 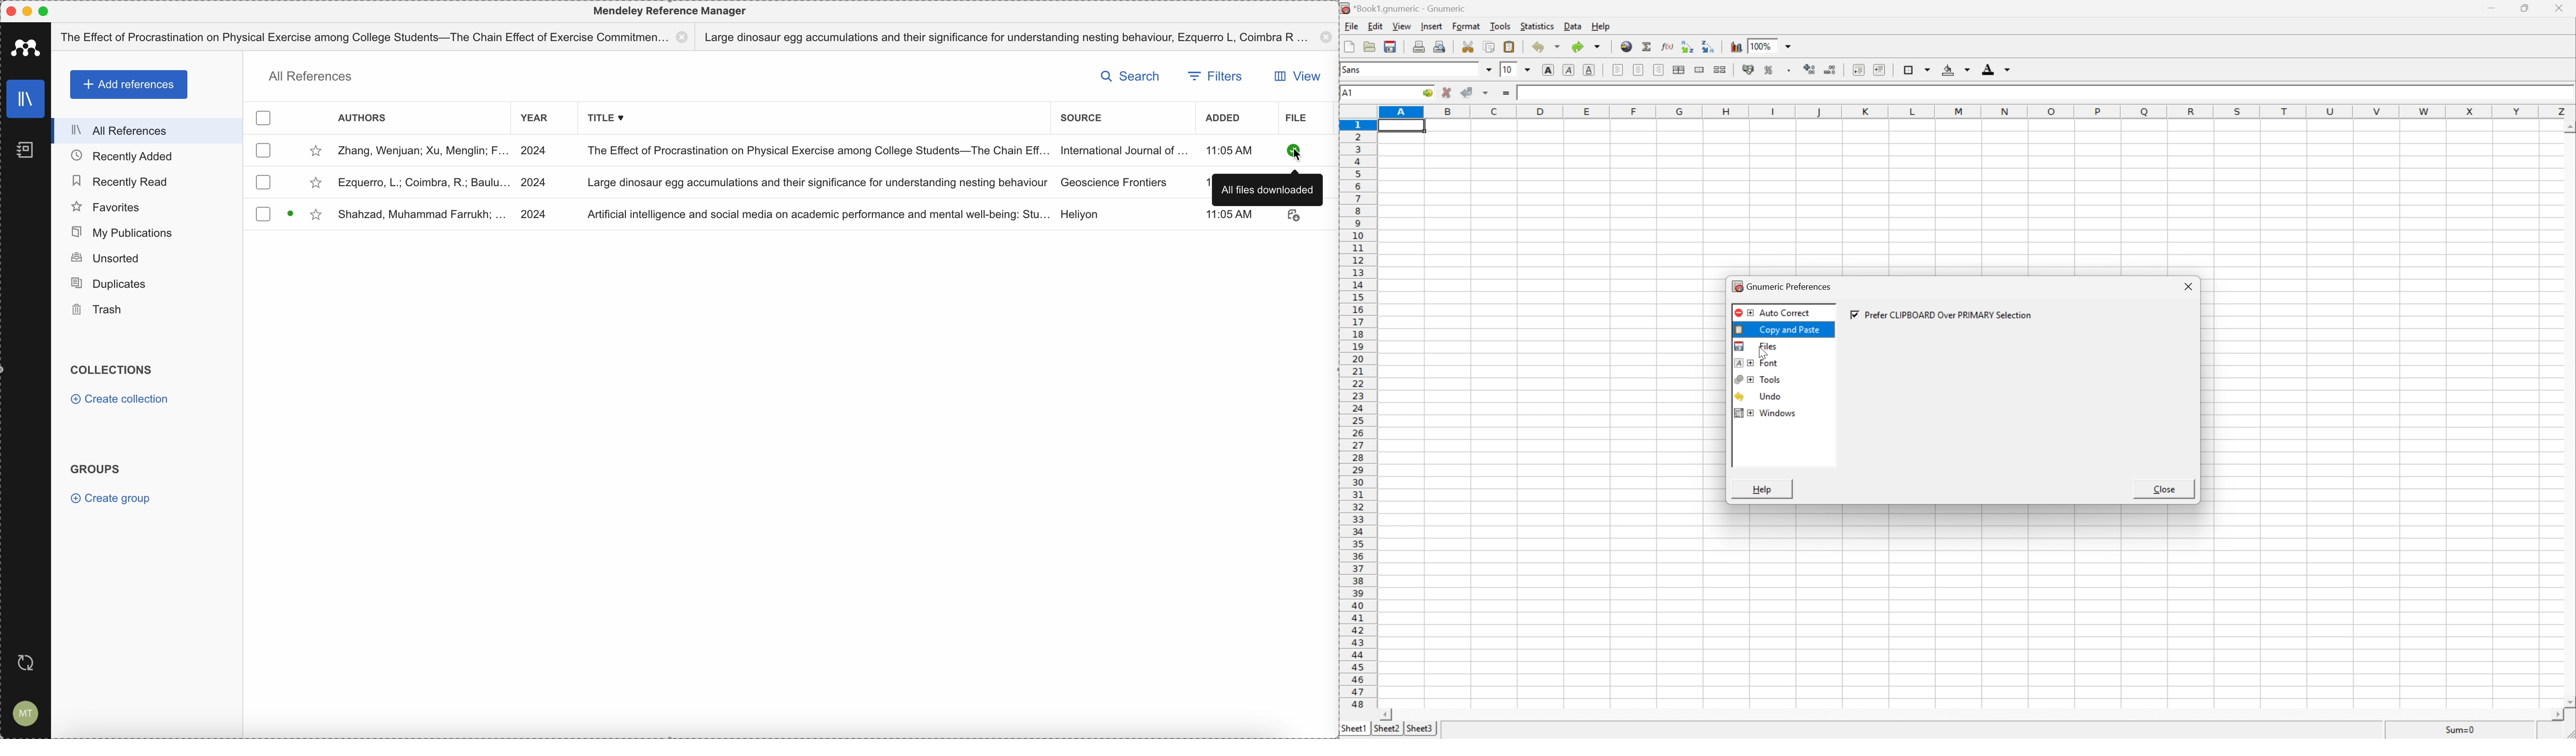 What do you see at coordinates (423, 214) in the screenshot?
I see `Shahzad, Muhammad Farrukh;` at bounding box center [423, 214].